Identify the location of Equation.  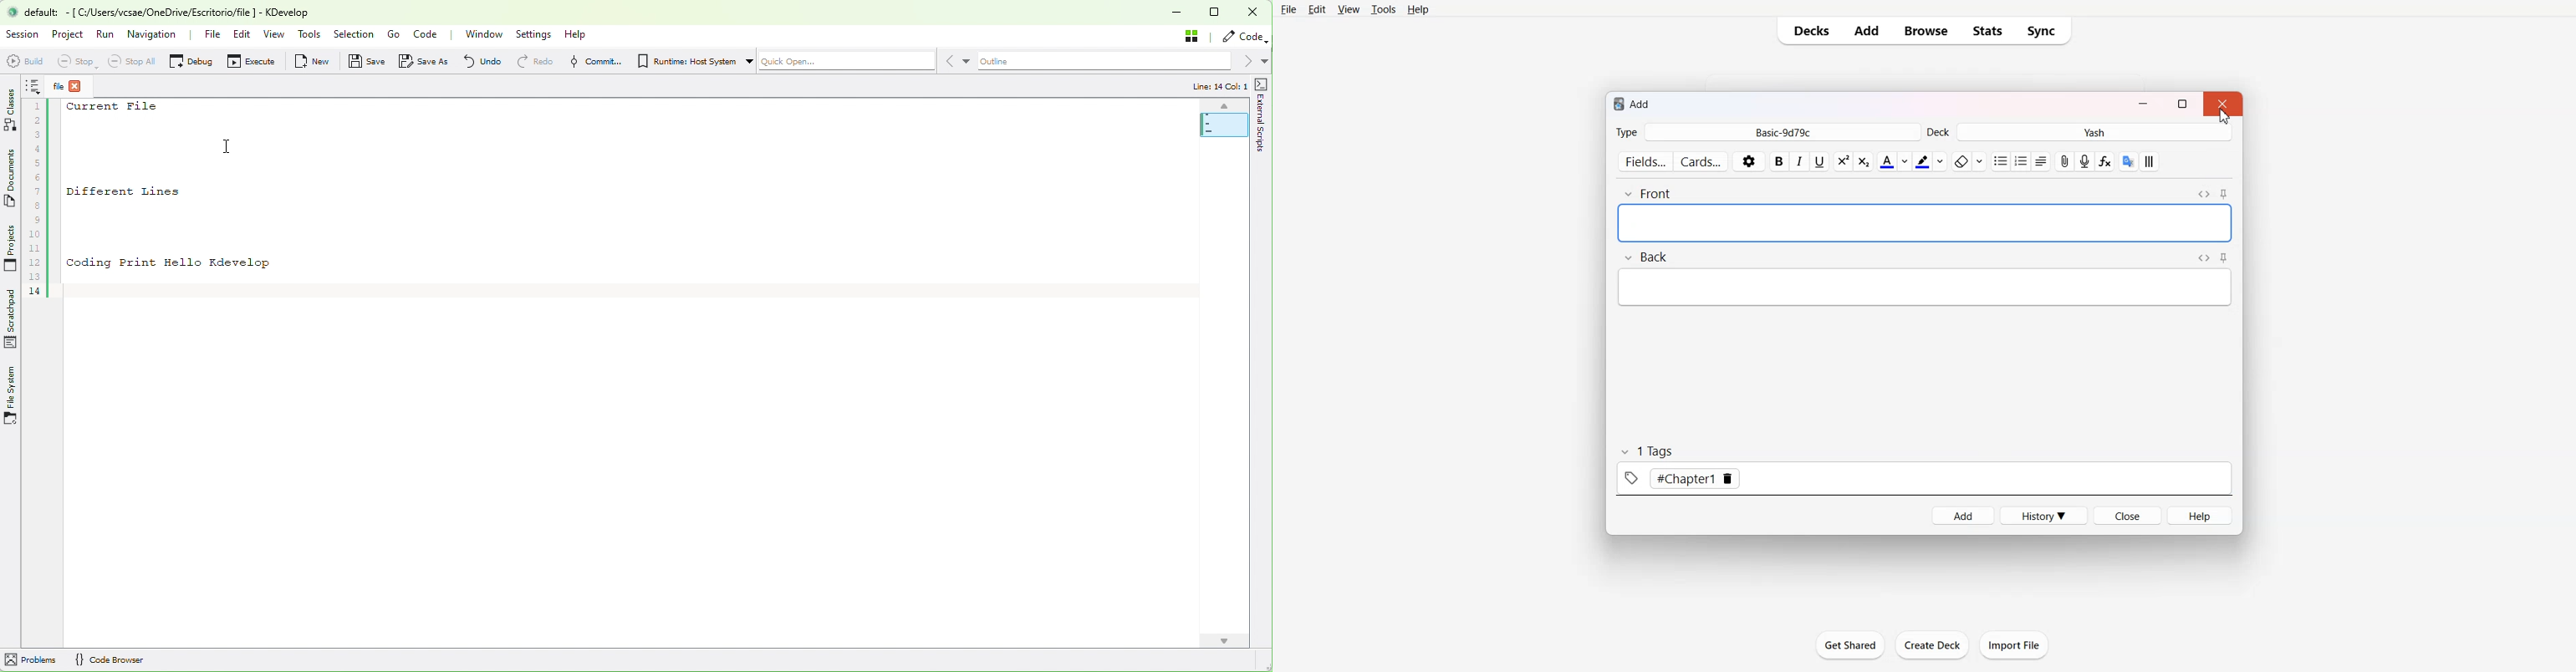
(2106, 161).